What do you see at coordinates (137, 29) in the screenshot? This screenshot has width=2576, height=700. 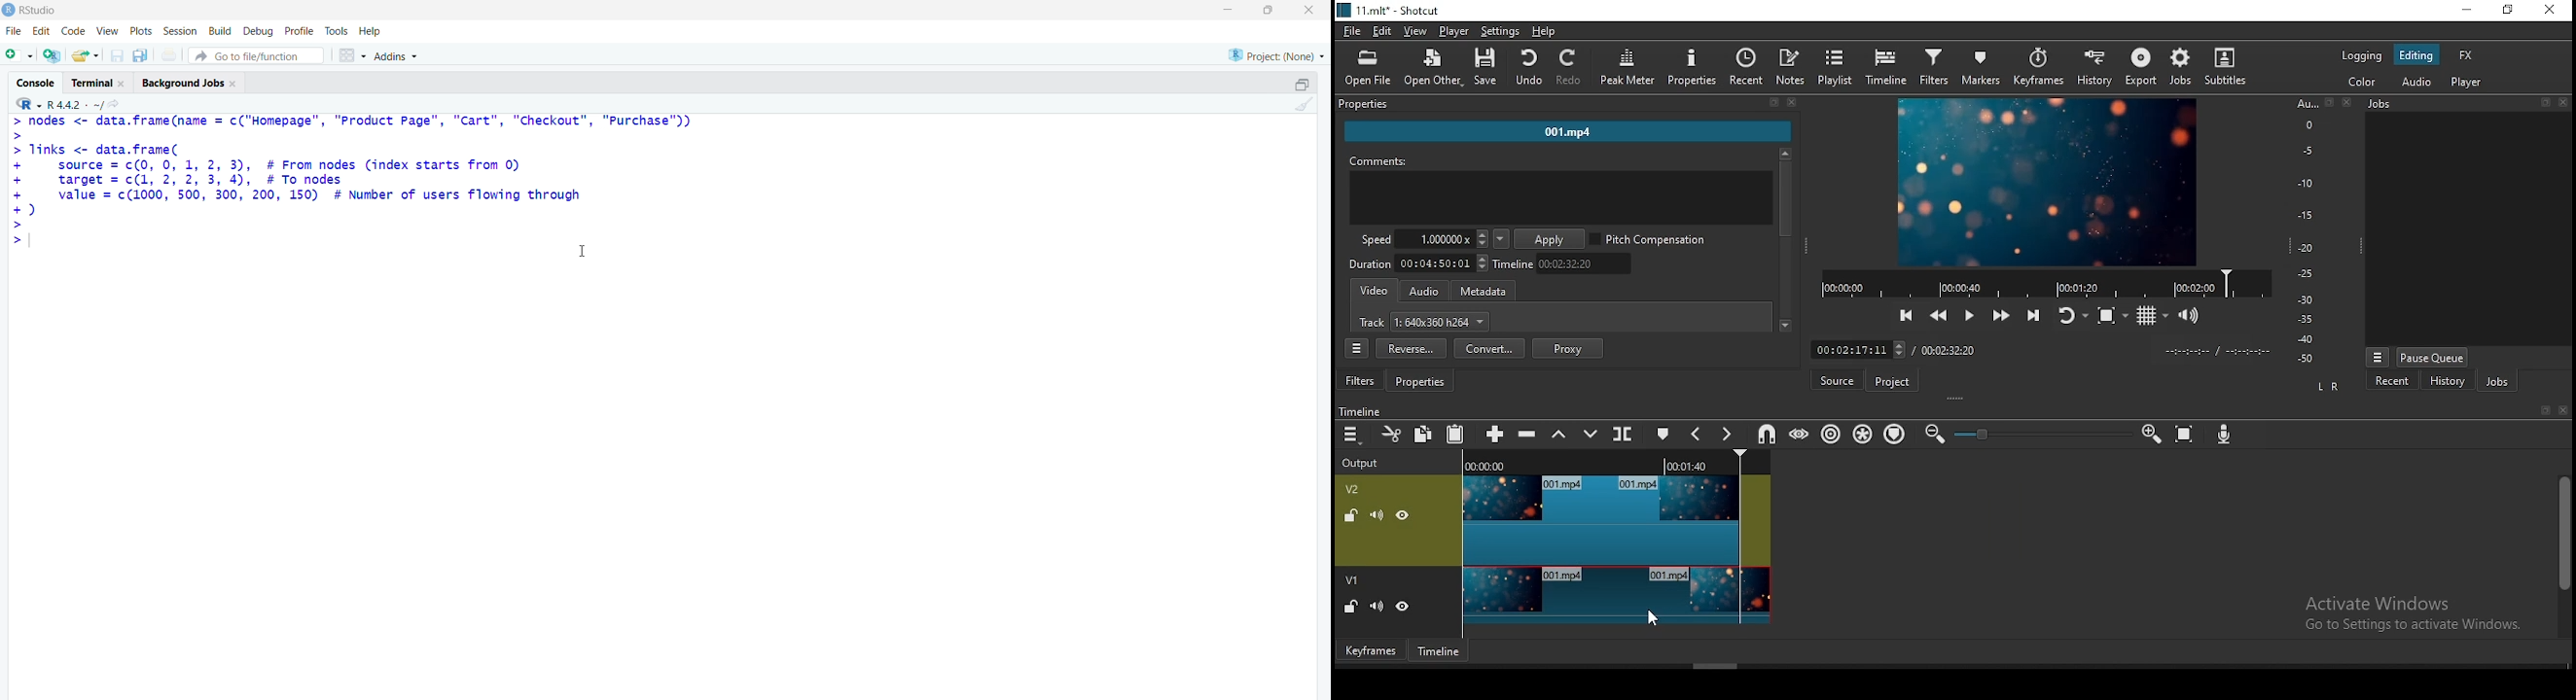 I see `plots` at bounding box center [137, 29].